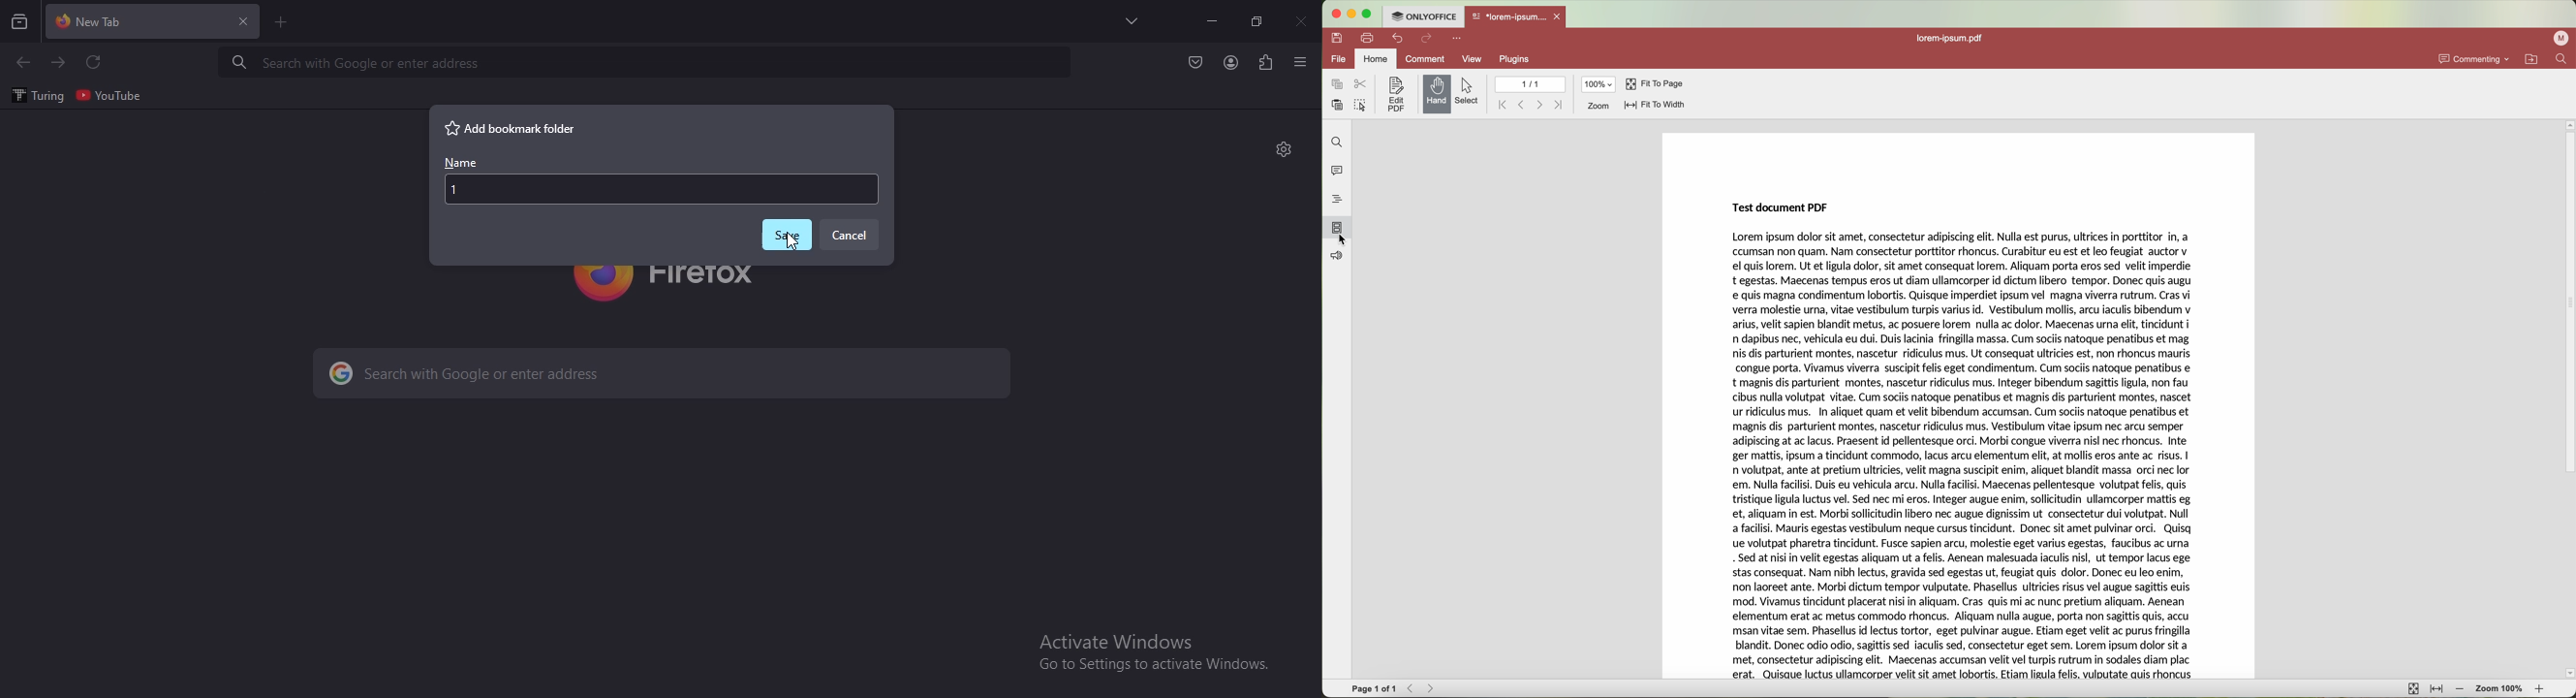  What do you see at coordinates (1333, 105) in the screenshot?
I see `paste` at bounding box center [1333, 105].